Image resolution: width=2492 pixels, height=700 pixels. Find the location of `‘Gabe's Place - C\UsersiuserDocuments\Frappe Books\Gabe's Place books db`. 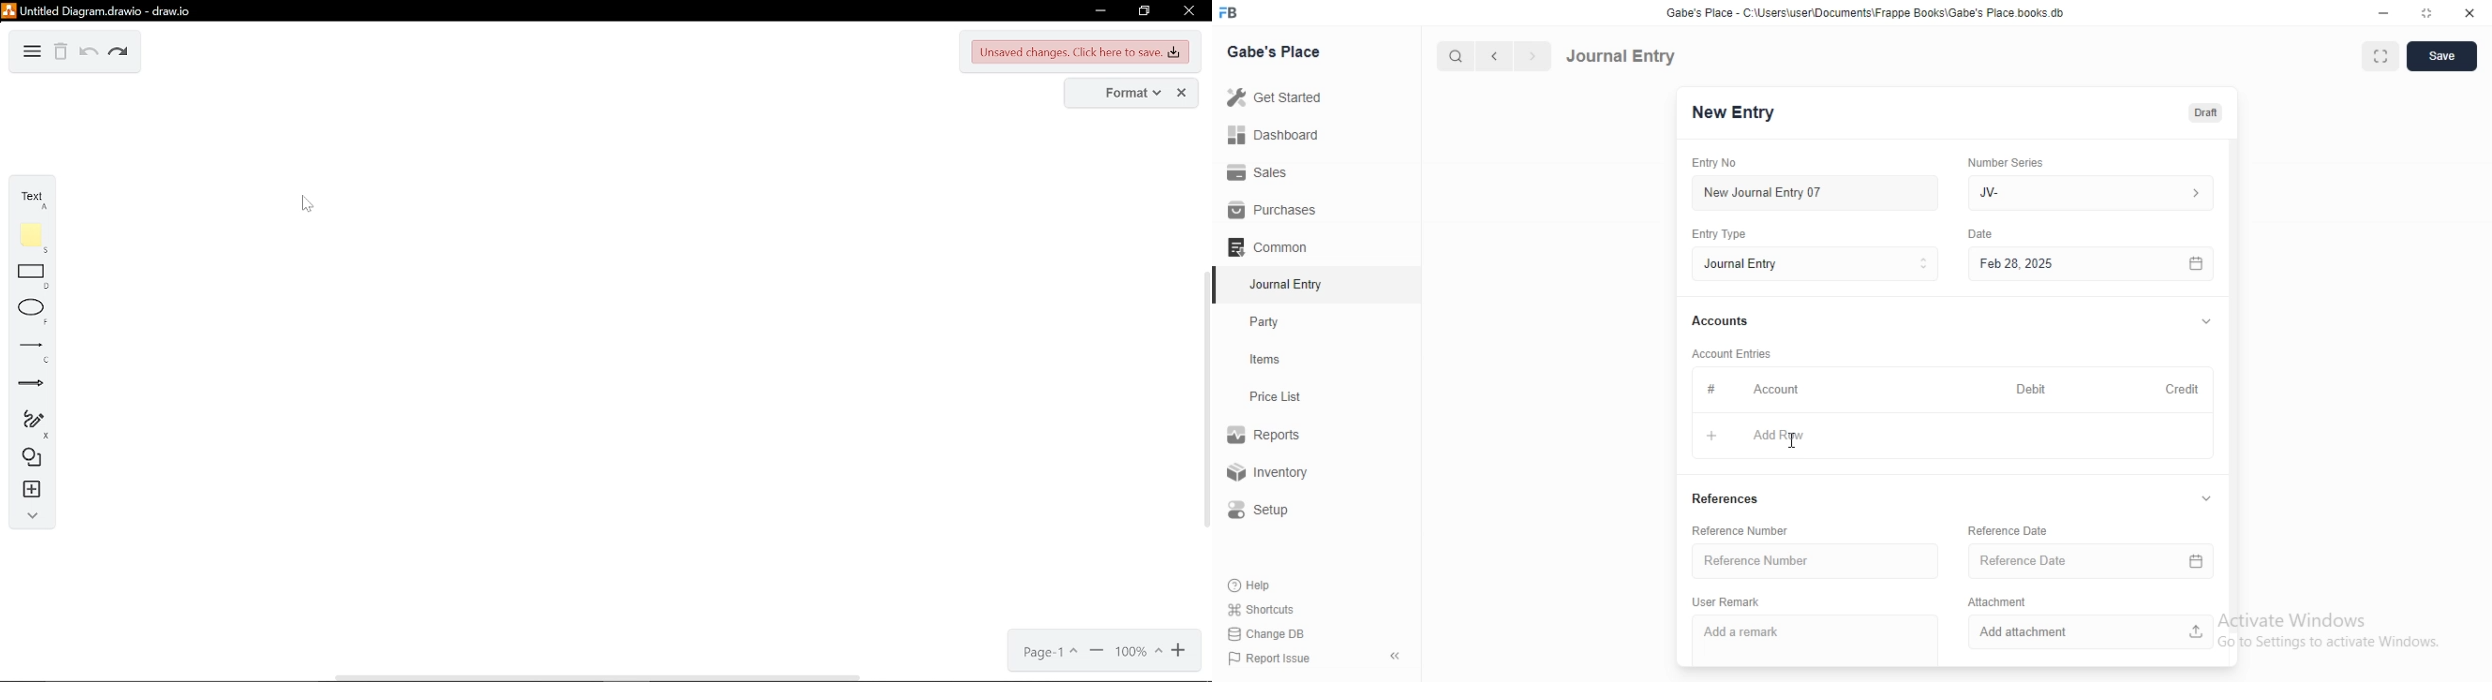

‘Gabe's Place - C\UsersiuserDocuments\Frappe Books\Gabe's Place books db is located at coordinates (1865, 12).